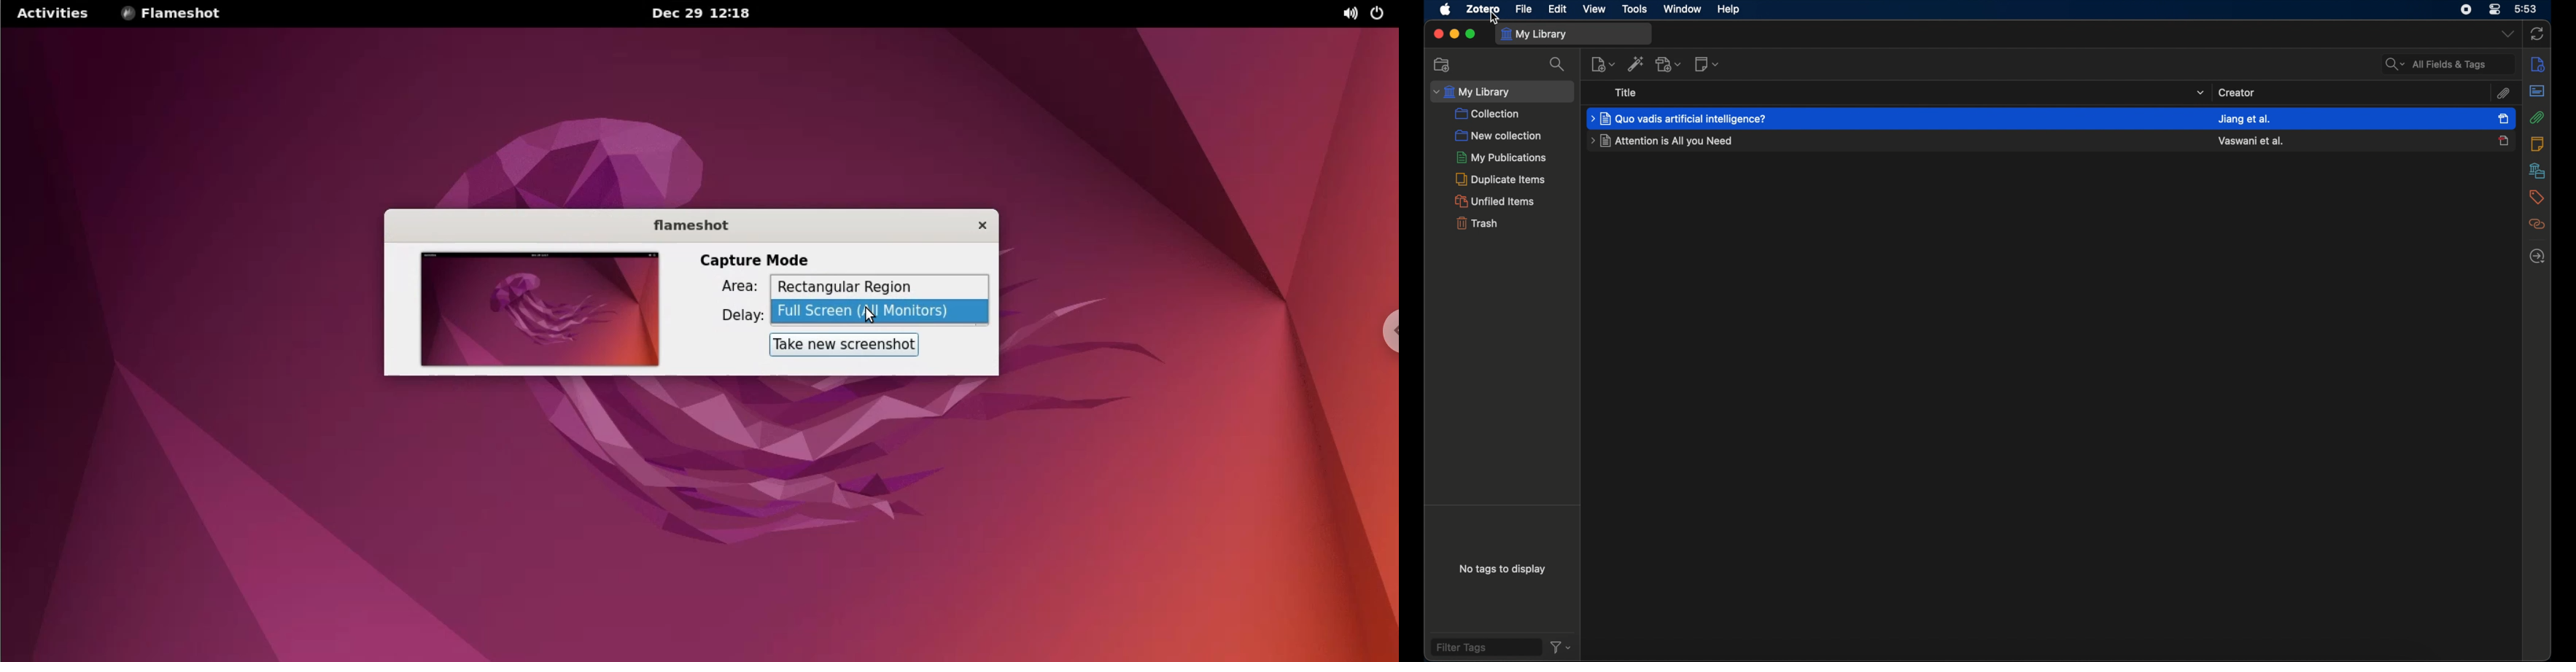 This screenshot has width=2576, height=672. I want to click on notes , so click(2537, 143).